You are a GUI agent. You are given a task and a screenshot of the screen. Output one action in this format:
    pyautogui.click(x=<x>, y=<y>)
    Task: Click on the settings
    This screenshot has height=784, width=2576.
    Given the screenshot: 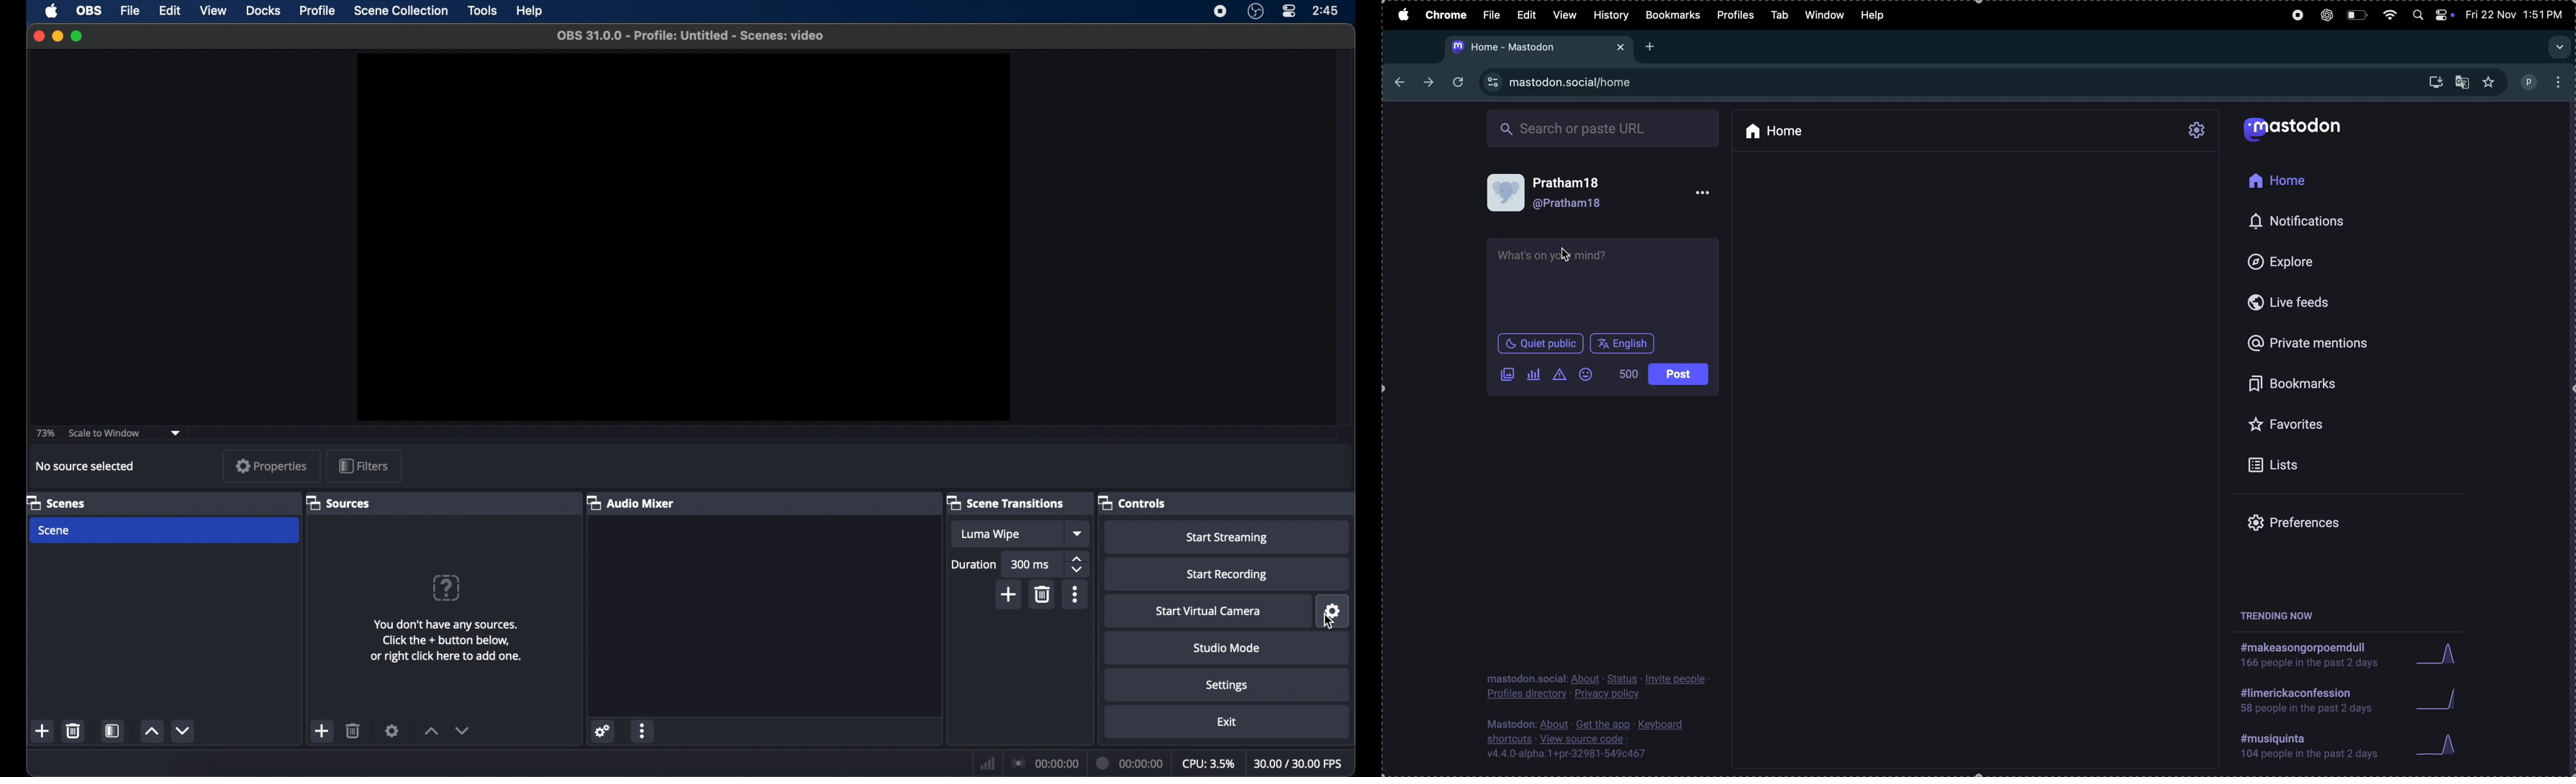 What is the action you would take?
    pyautogui.click(x=1227, y=686)
    